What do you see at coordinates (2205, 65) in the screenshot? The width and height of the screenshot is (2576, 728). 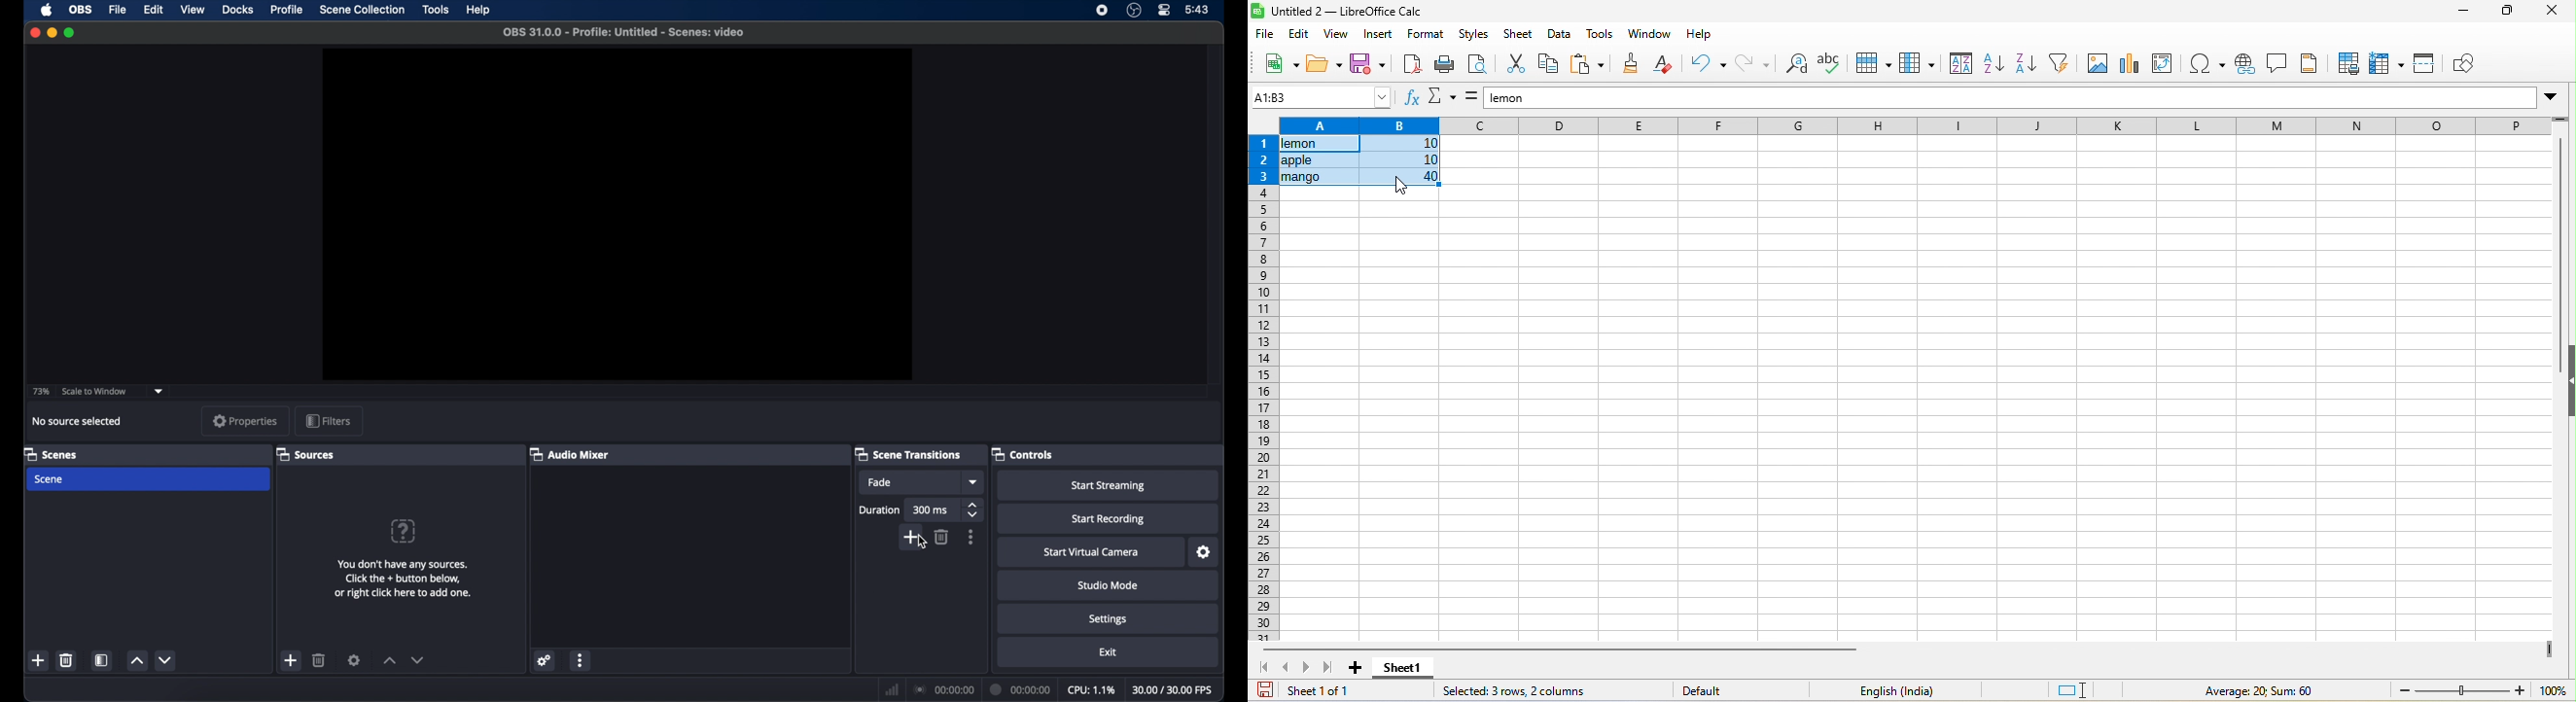 I see `special character` at bounding box center [2205, 65].